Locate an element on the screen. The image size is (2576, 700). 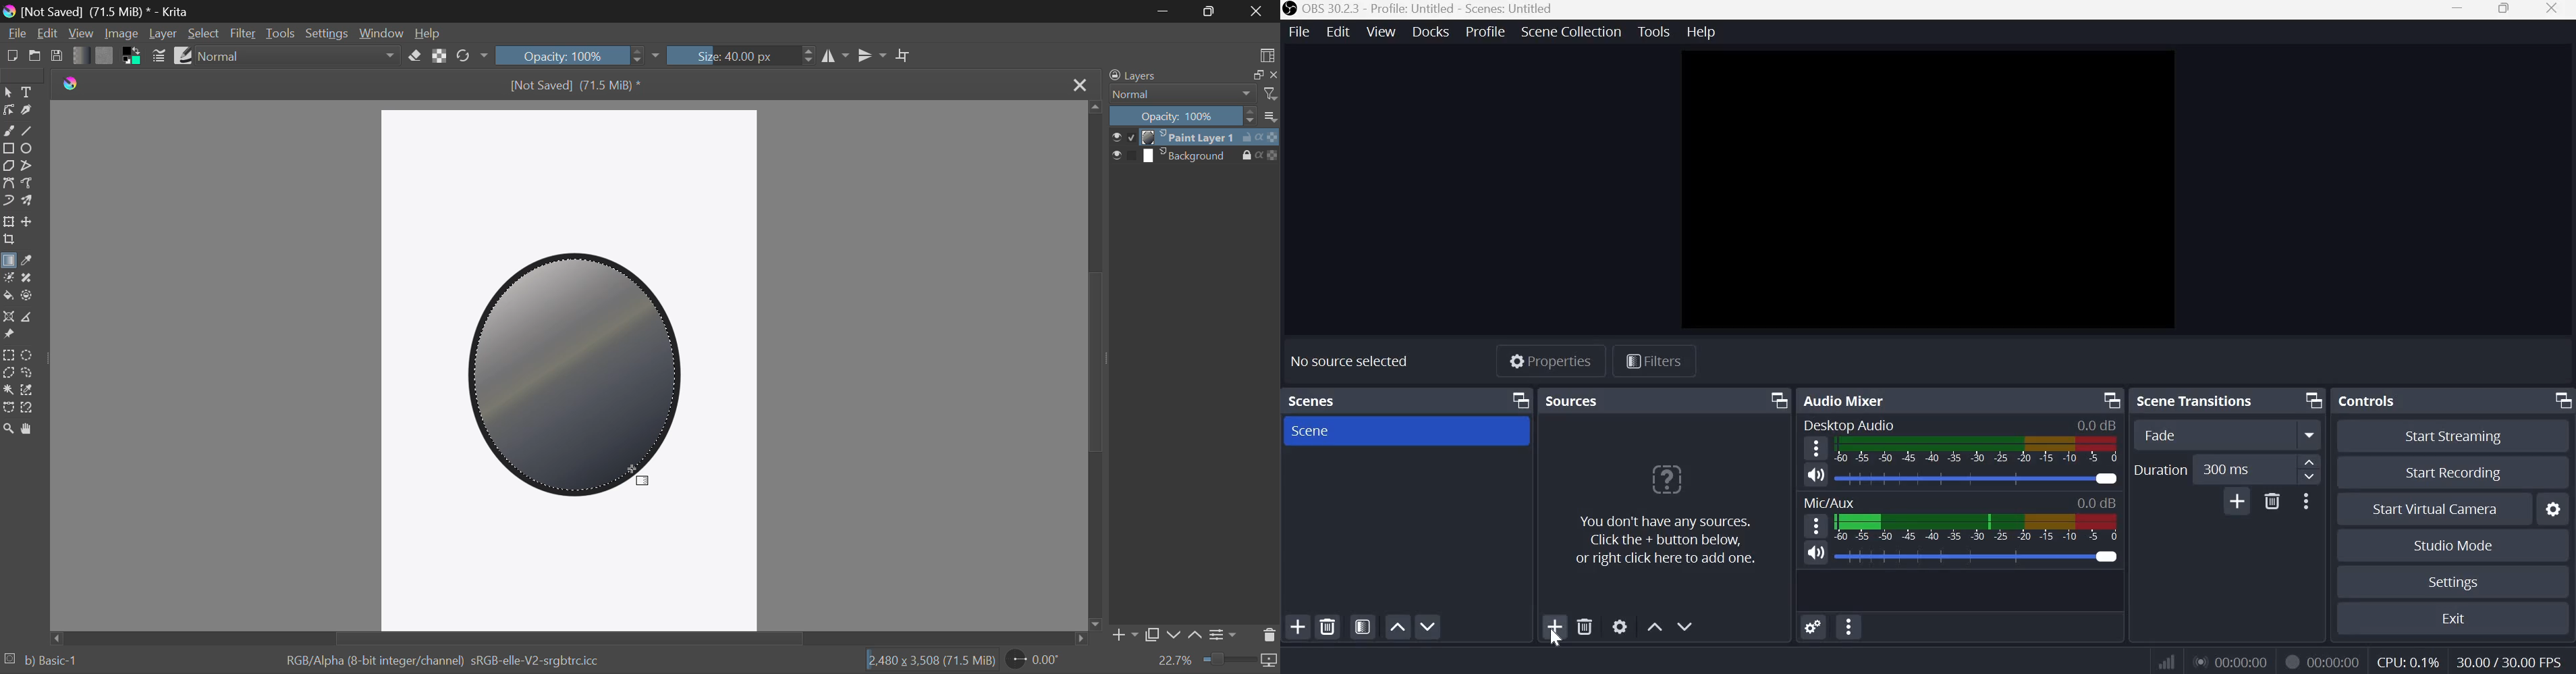
hamburger menu is located at coordinates (1815, 526).